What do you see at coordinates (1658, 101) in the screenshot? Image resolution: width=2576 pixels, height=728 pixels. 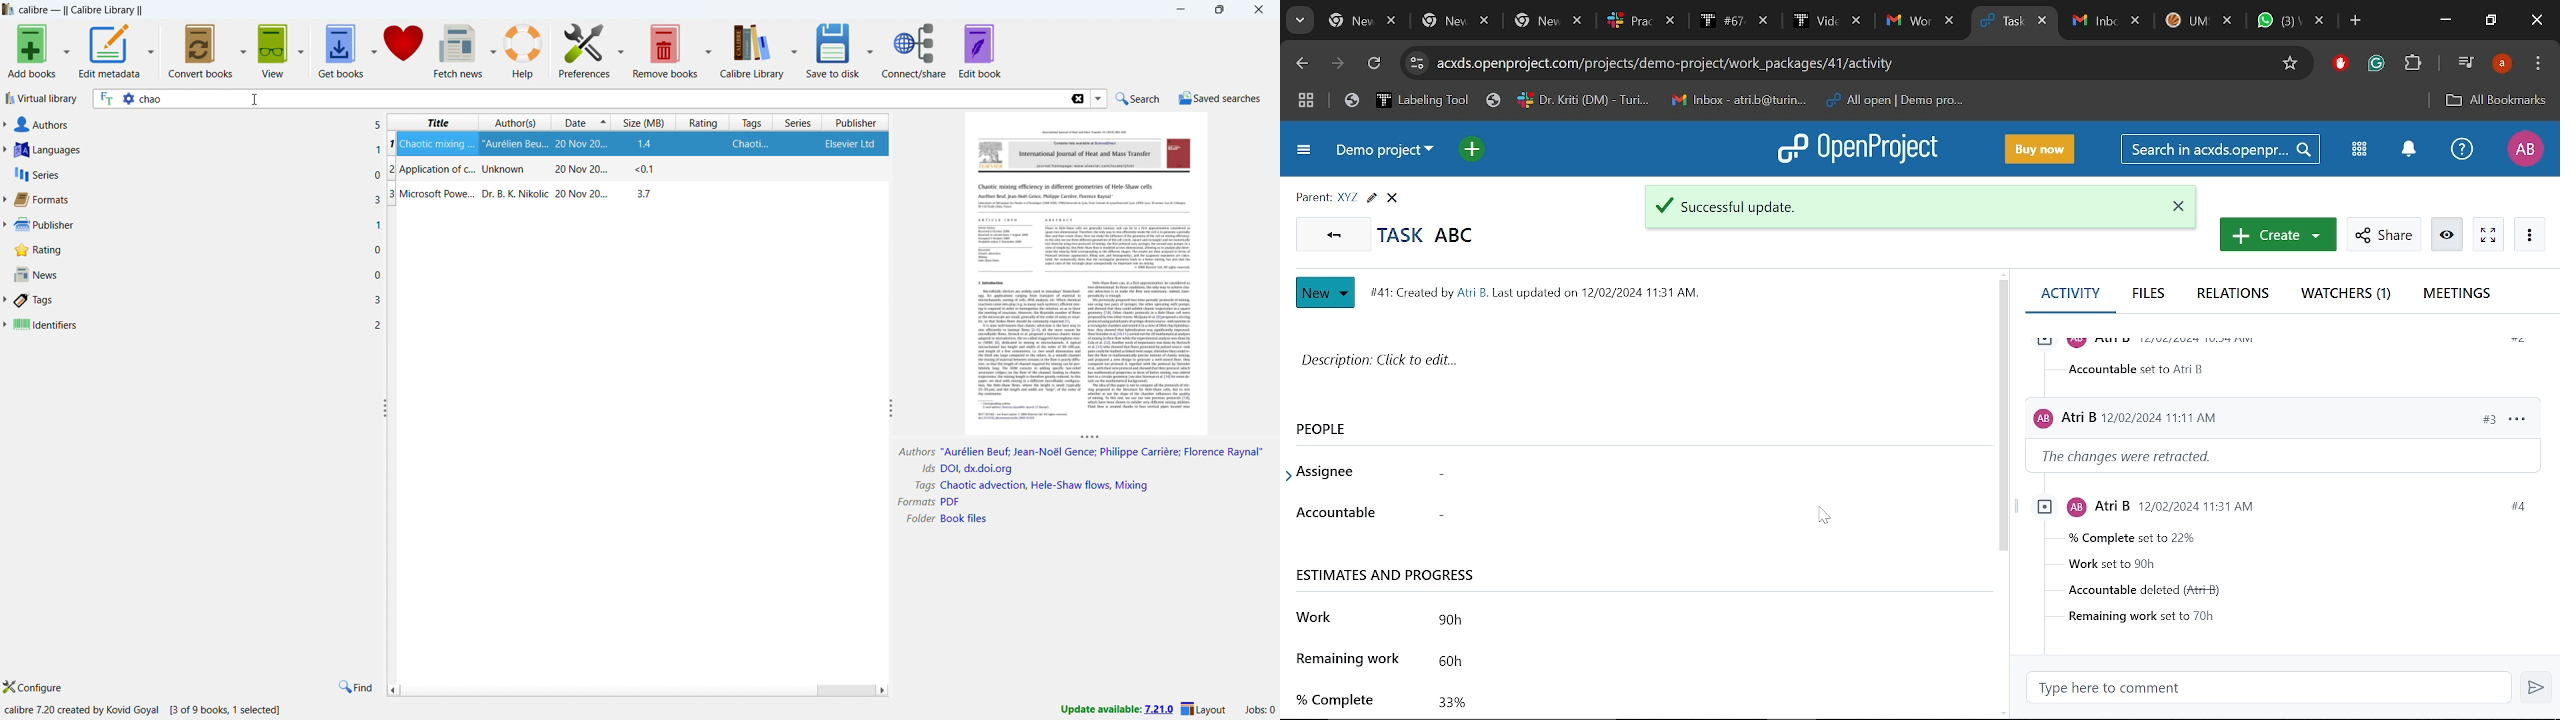 I see `Bookmarked tabs` at bounding box center [1658, 101].